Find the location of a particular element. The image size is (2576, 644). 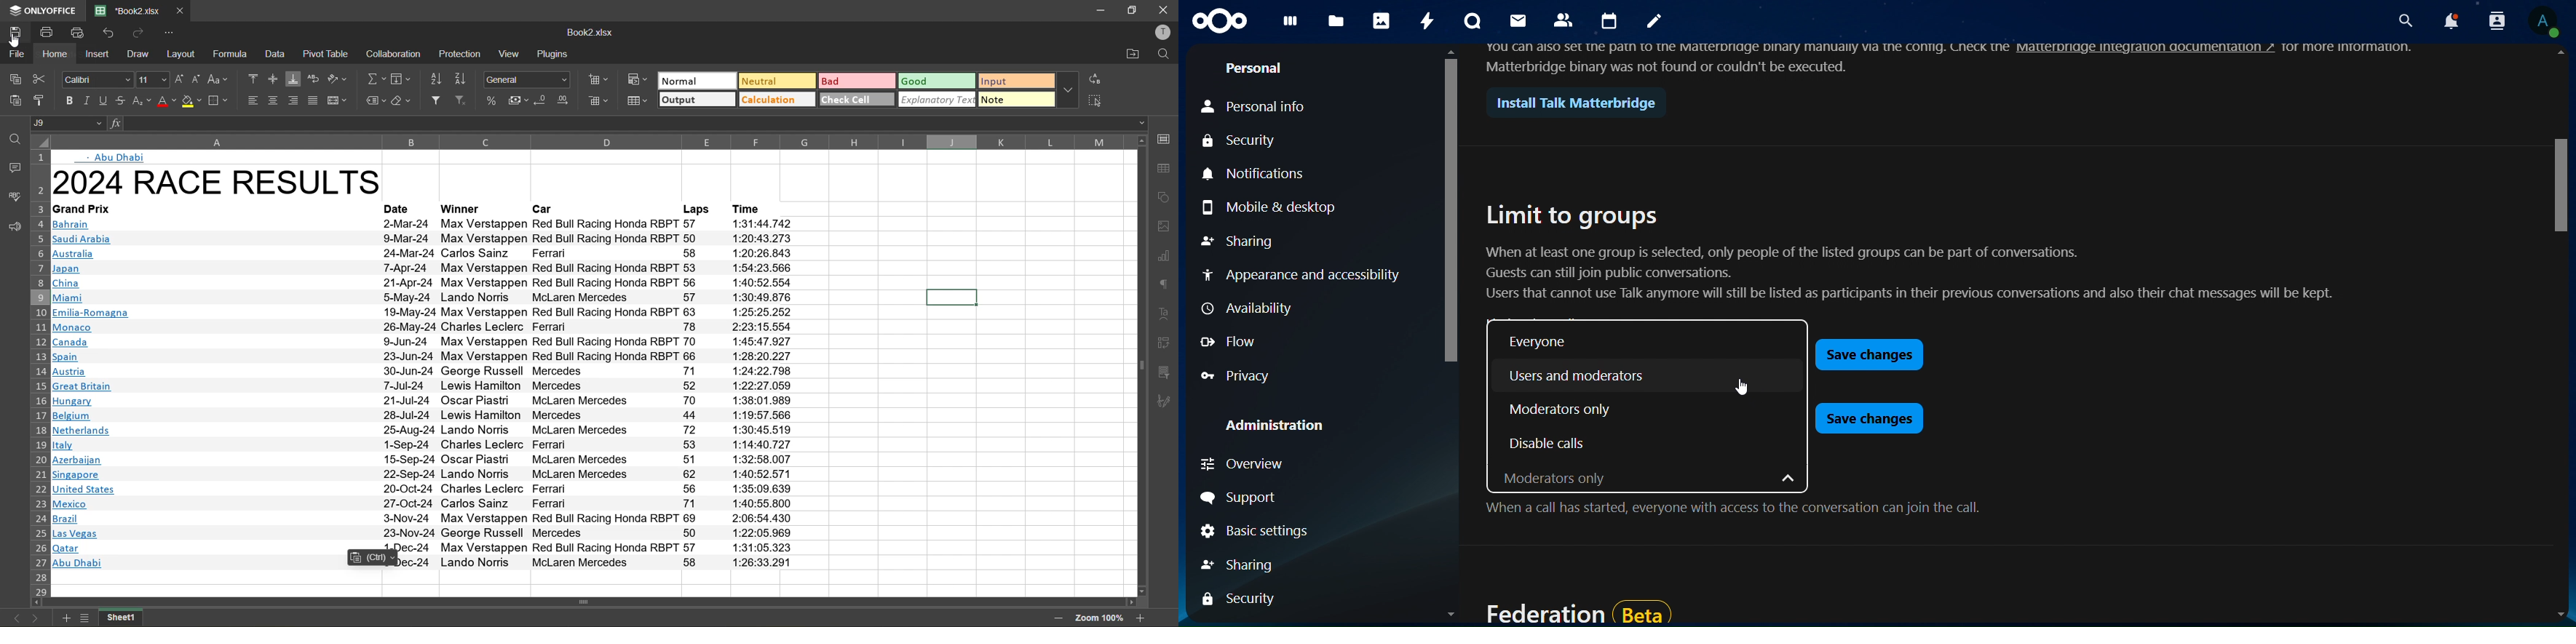

close is located at coordinates (1164, 9).